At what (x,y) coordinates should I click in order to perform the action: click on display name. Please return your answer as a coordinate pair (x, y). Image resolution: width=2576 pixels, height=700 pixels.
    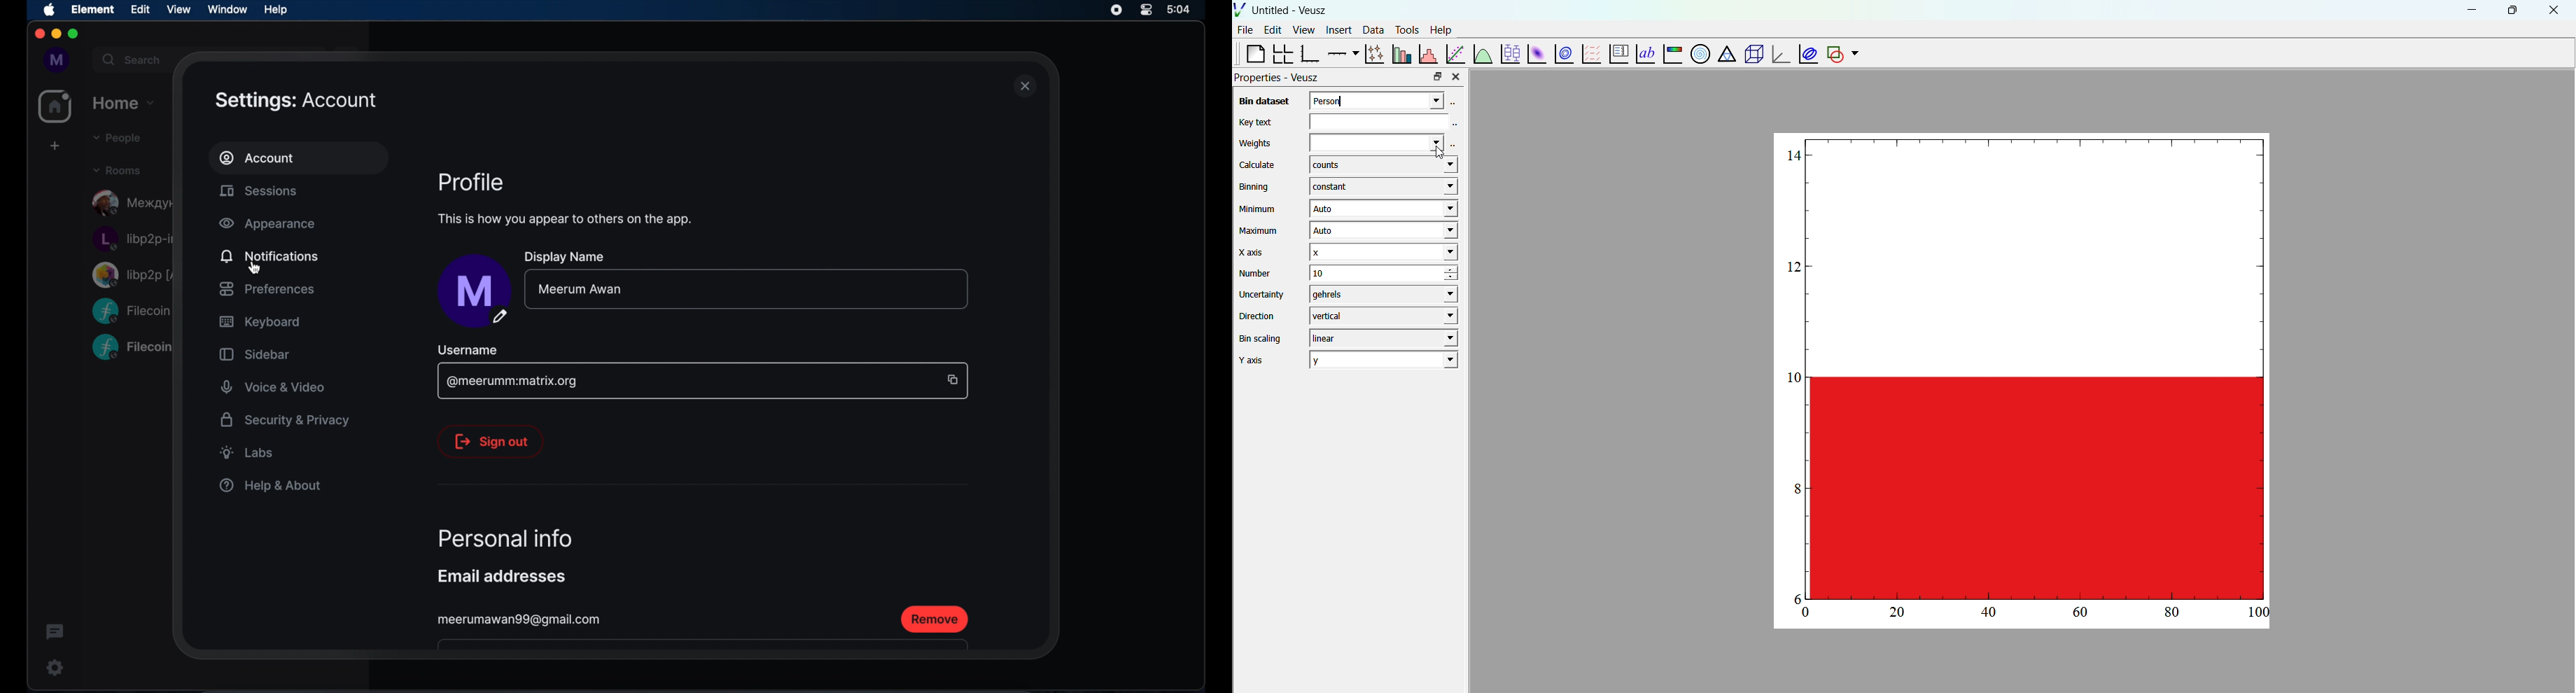
    Looking at the image, I should click on (570, 258).